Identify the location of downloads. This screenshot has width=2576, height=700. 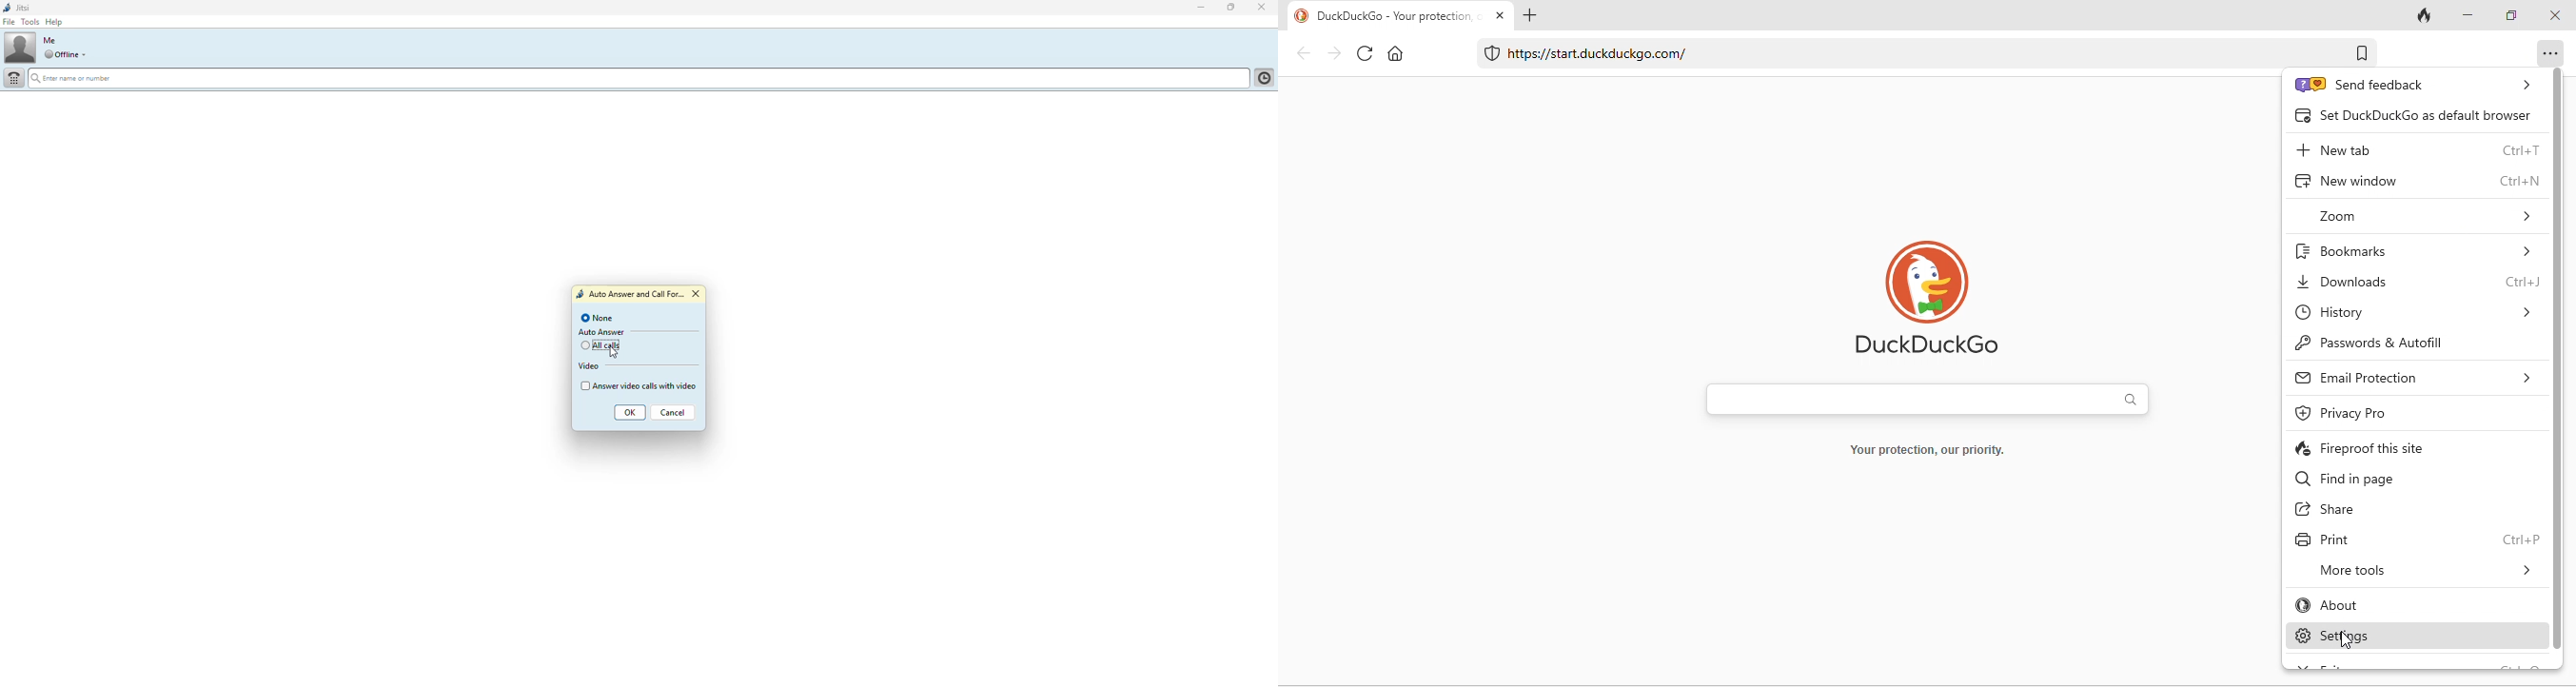
(2415, 281).